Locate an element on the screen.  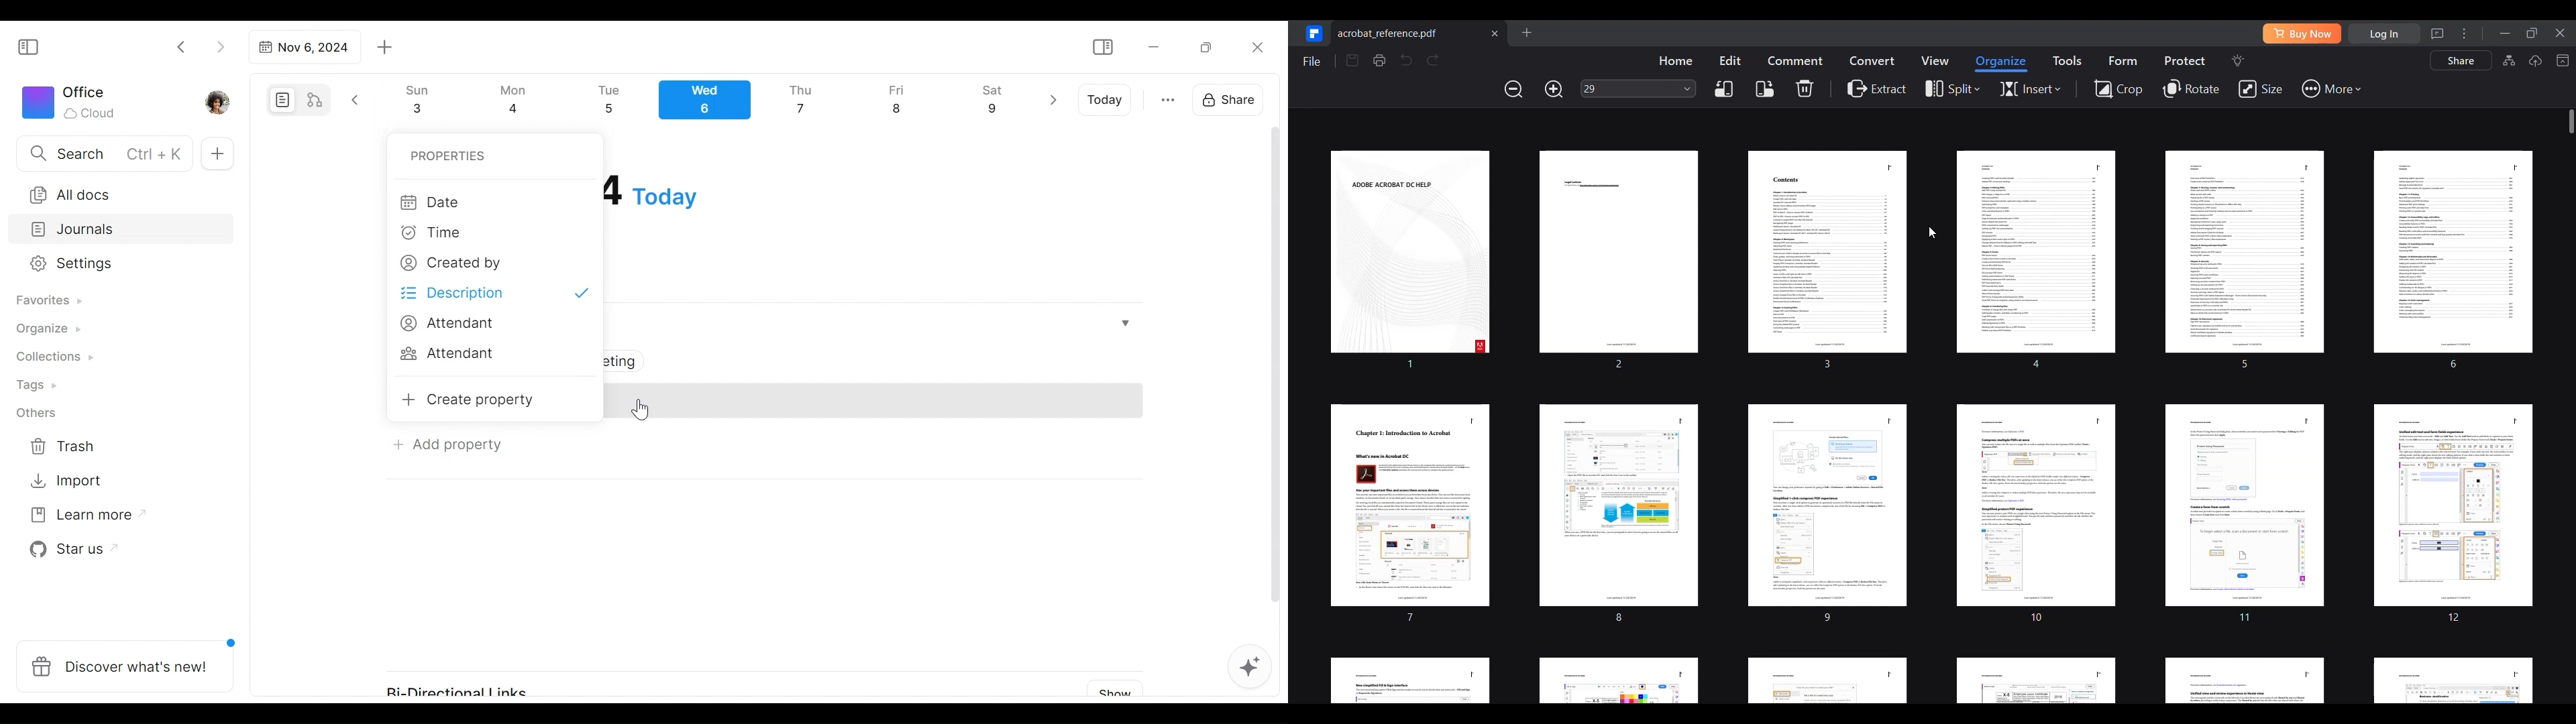
Discover what's new is located at coordinates (130, 659).